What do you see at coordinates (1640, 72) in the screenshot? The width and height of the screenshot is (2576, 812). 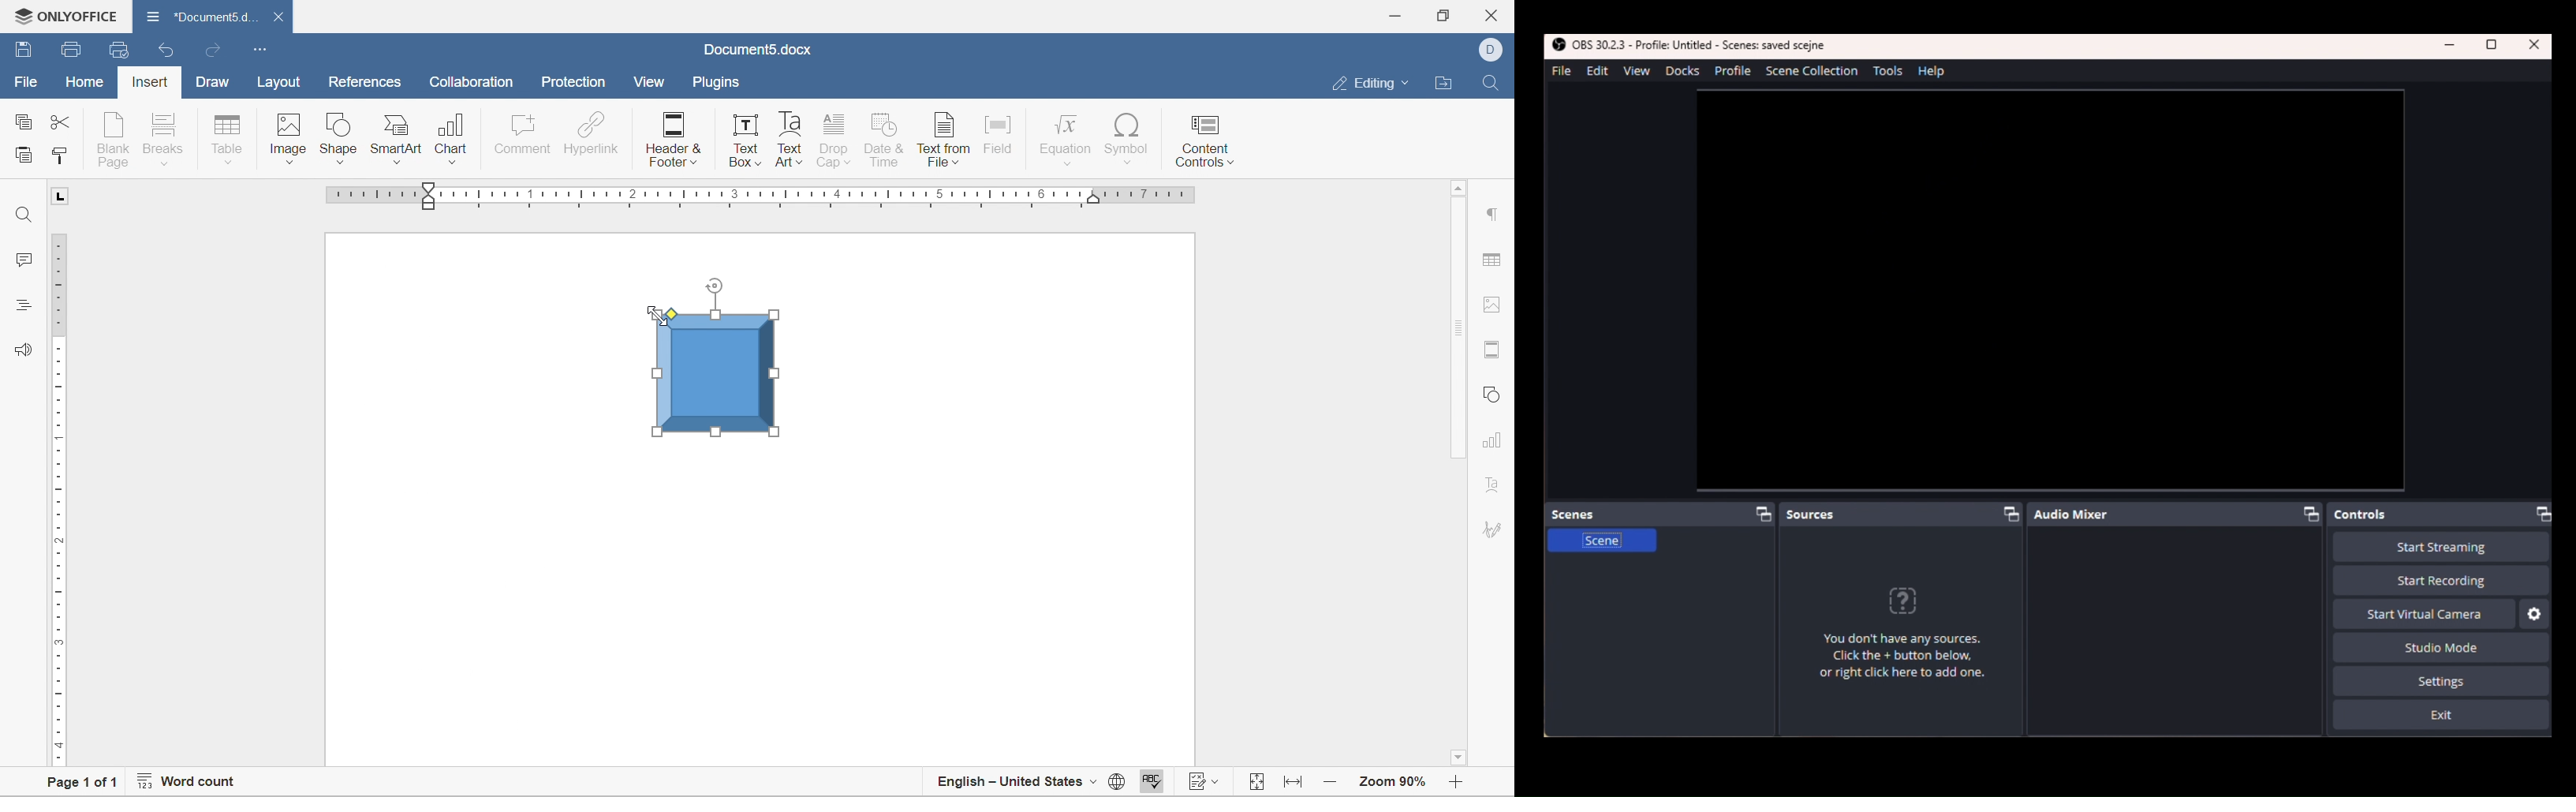 I see `View` at bounding box center [1640, 72].